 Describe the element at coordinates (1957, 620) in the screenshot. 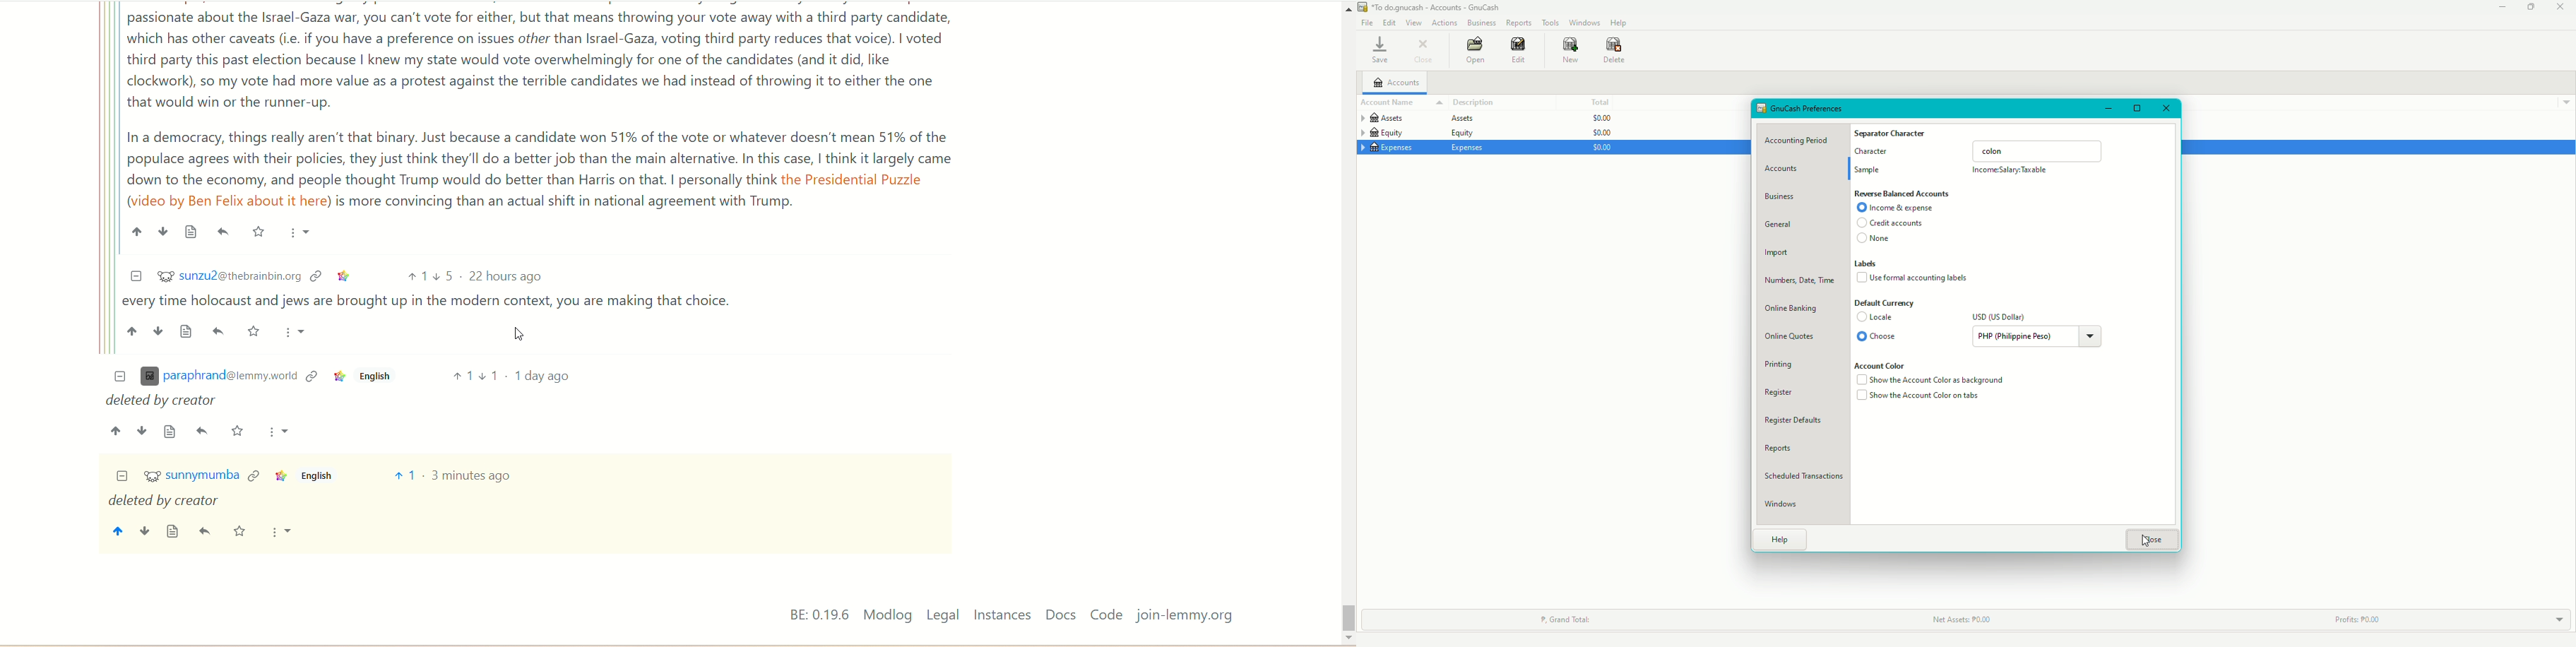

I see `Net Assets` at that location.